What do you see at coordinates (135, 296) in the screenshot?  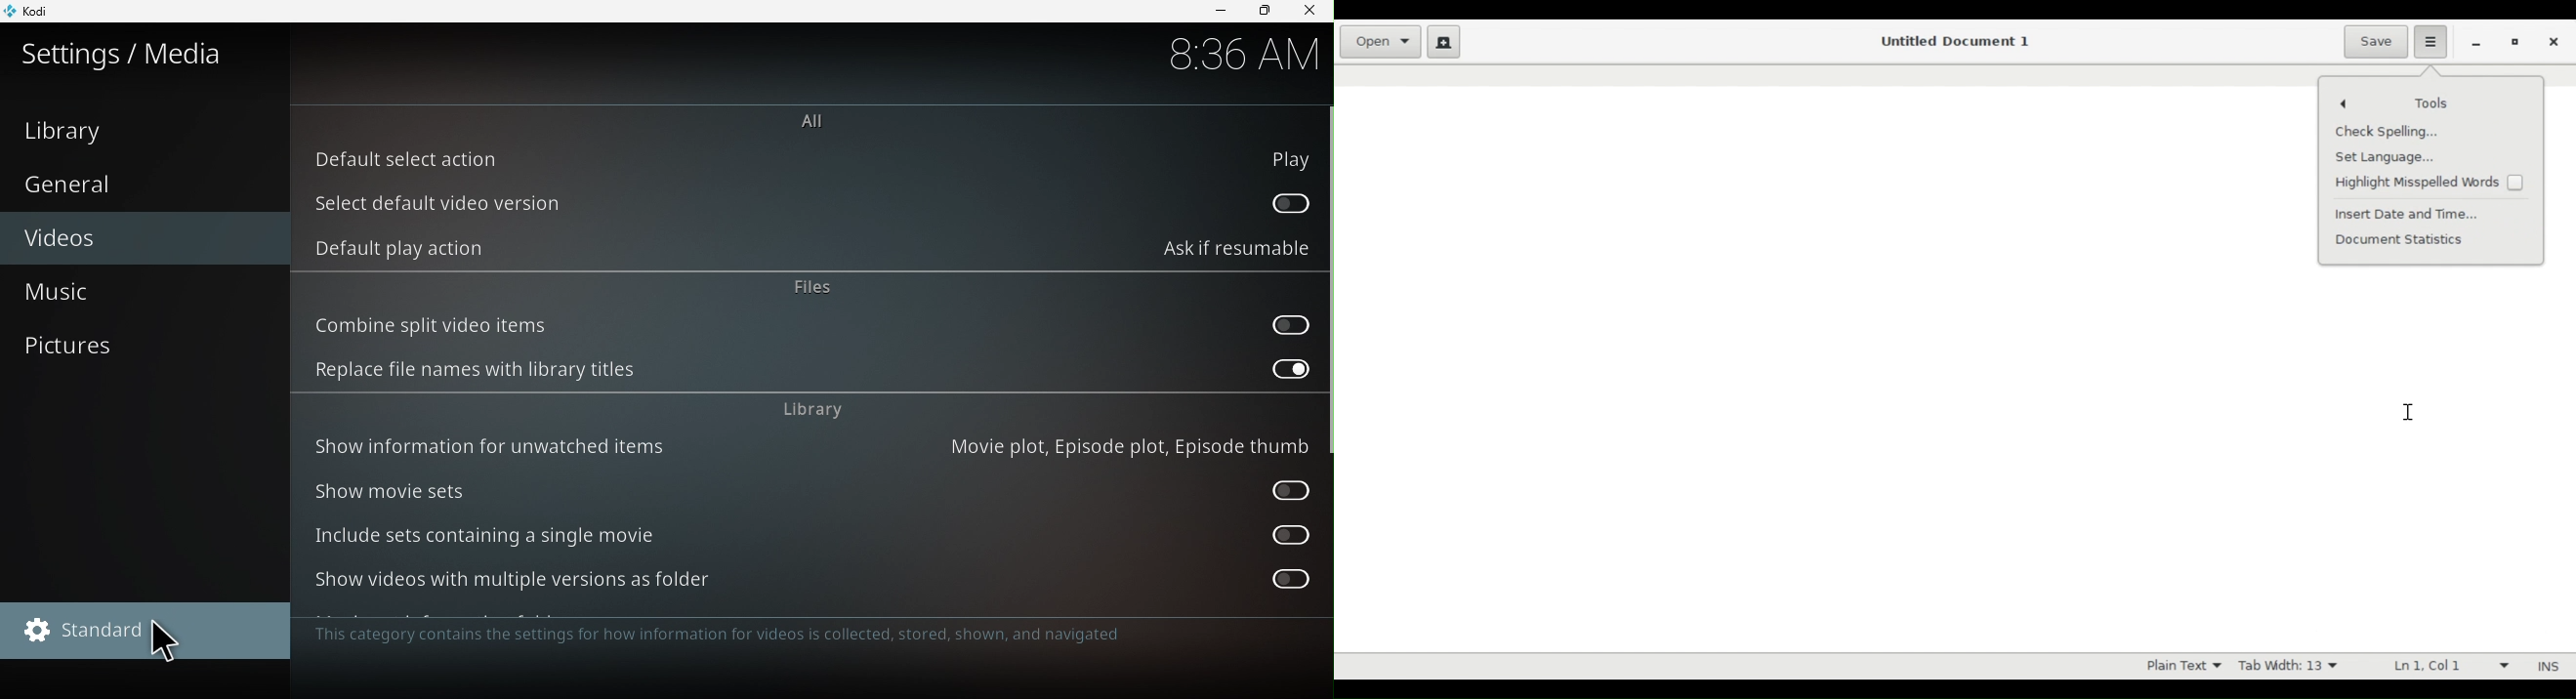 I see `Music` at bounding box center [135, 296].